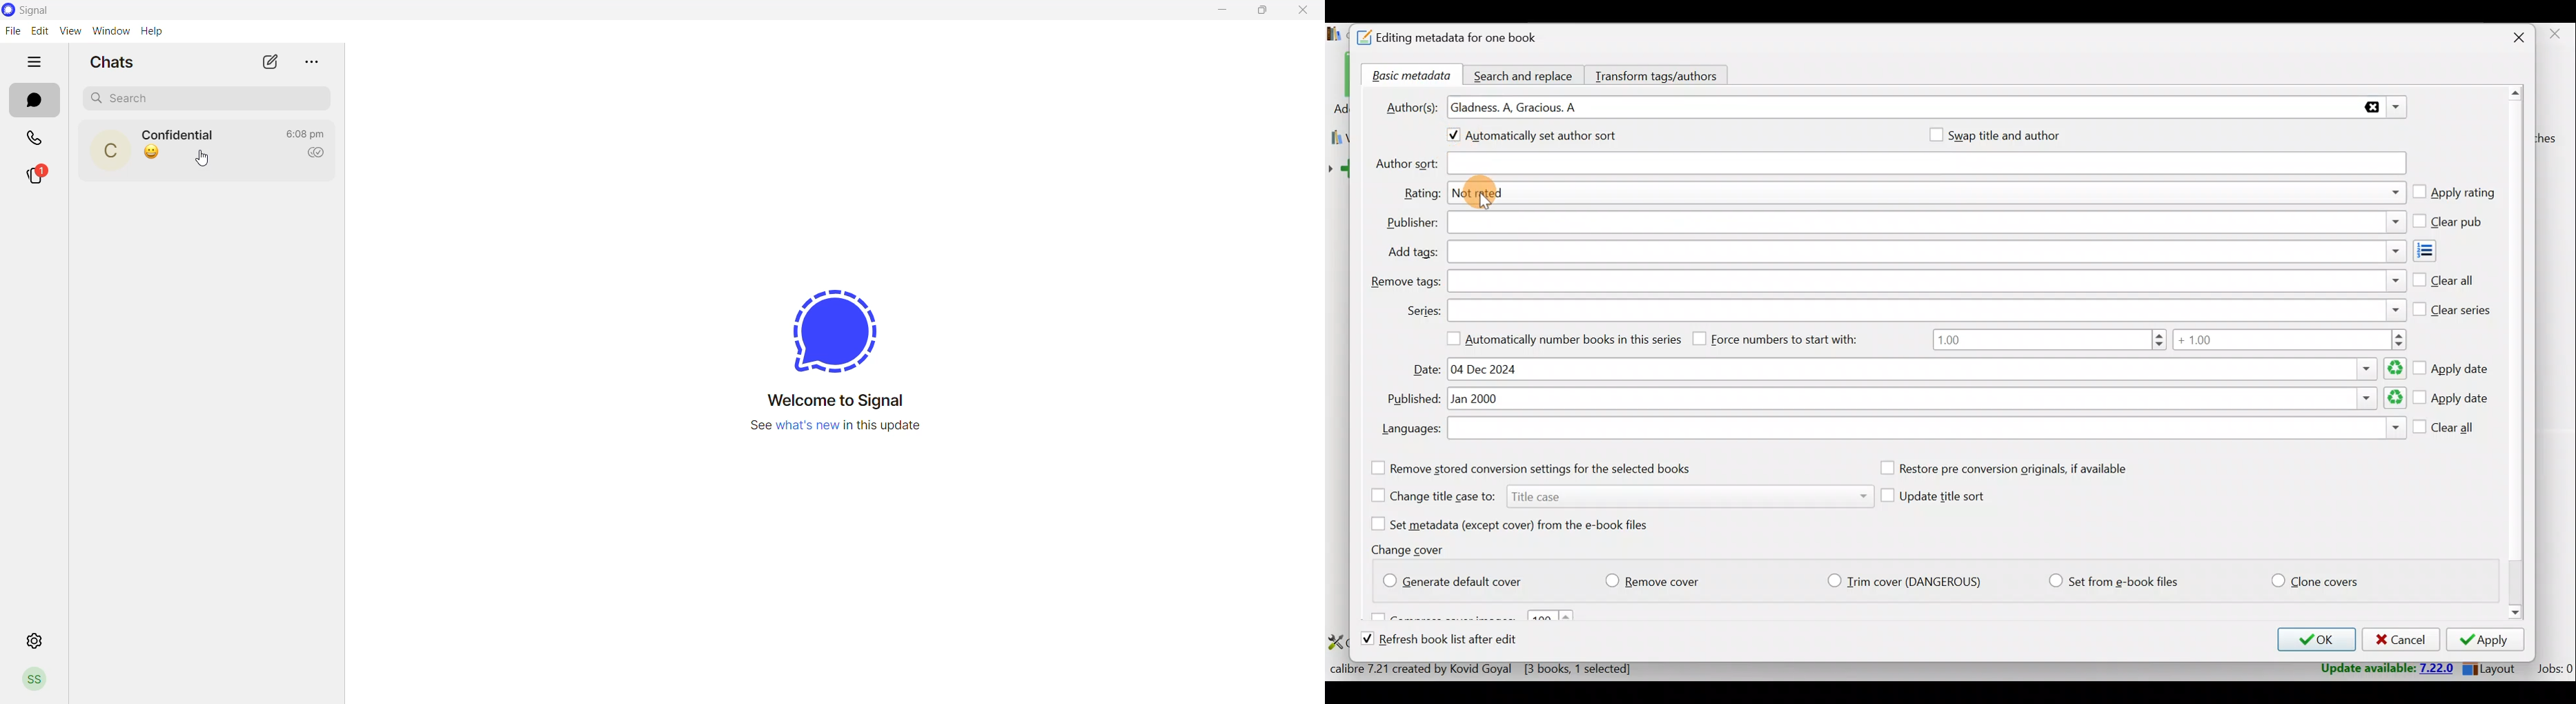  I want to click on Basic metadata, so click(1408, 76).